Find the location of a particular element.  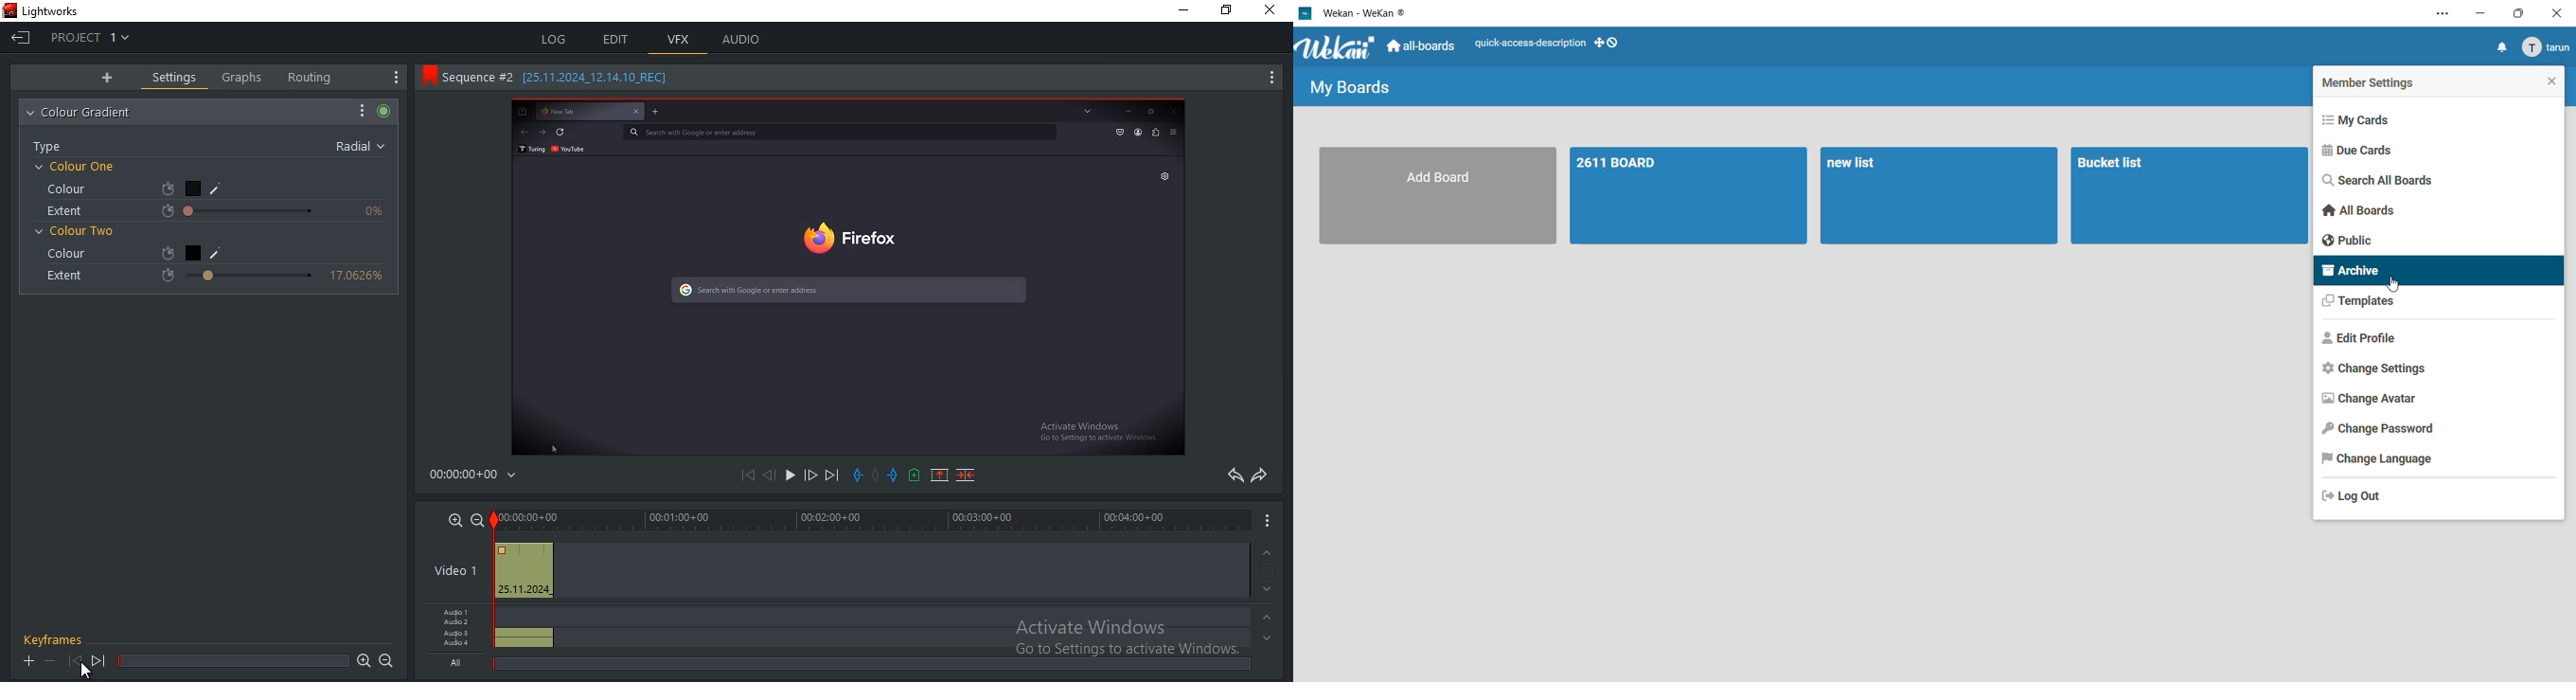

board 1- 2611 board is located at coordinates (1692, 195).